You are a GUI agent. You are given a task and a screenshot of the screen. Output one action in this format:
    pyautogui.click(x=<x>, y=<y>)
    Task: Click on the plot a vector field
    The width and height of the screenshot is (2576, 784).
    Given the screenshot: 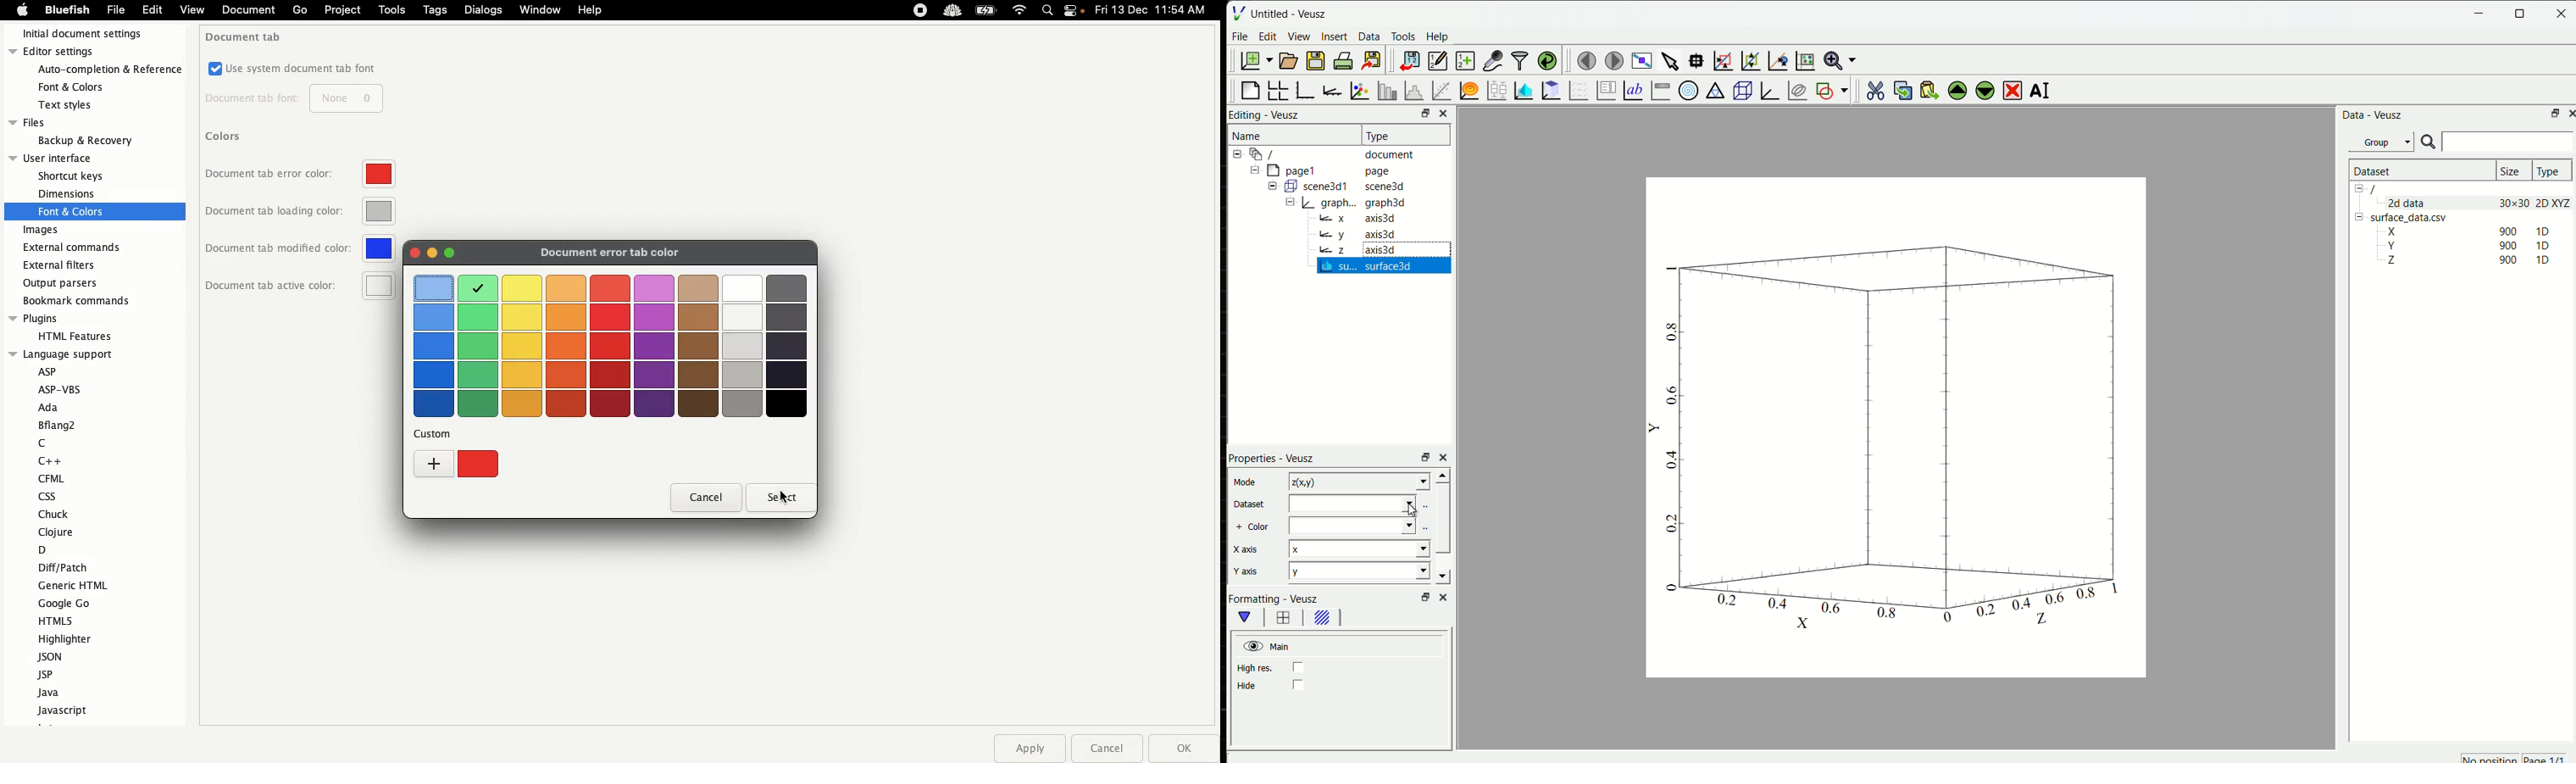 What is the action you would take?
    pyautogui.click(x=1579, y=90)
    